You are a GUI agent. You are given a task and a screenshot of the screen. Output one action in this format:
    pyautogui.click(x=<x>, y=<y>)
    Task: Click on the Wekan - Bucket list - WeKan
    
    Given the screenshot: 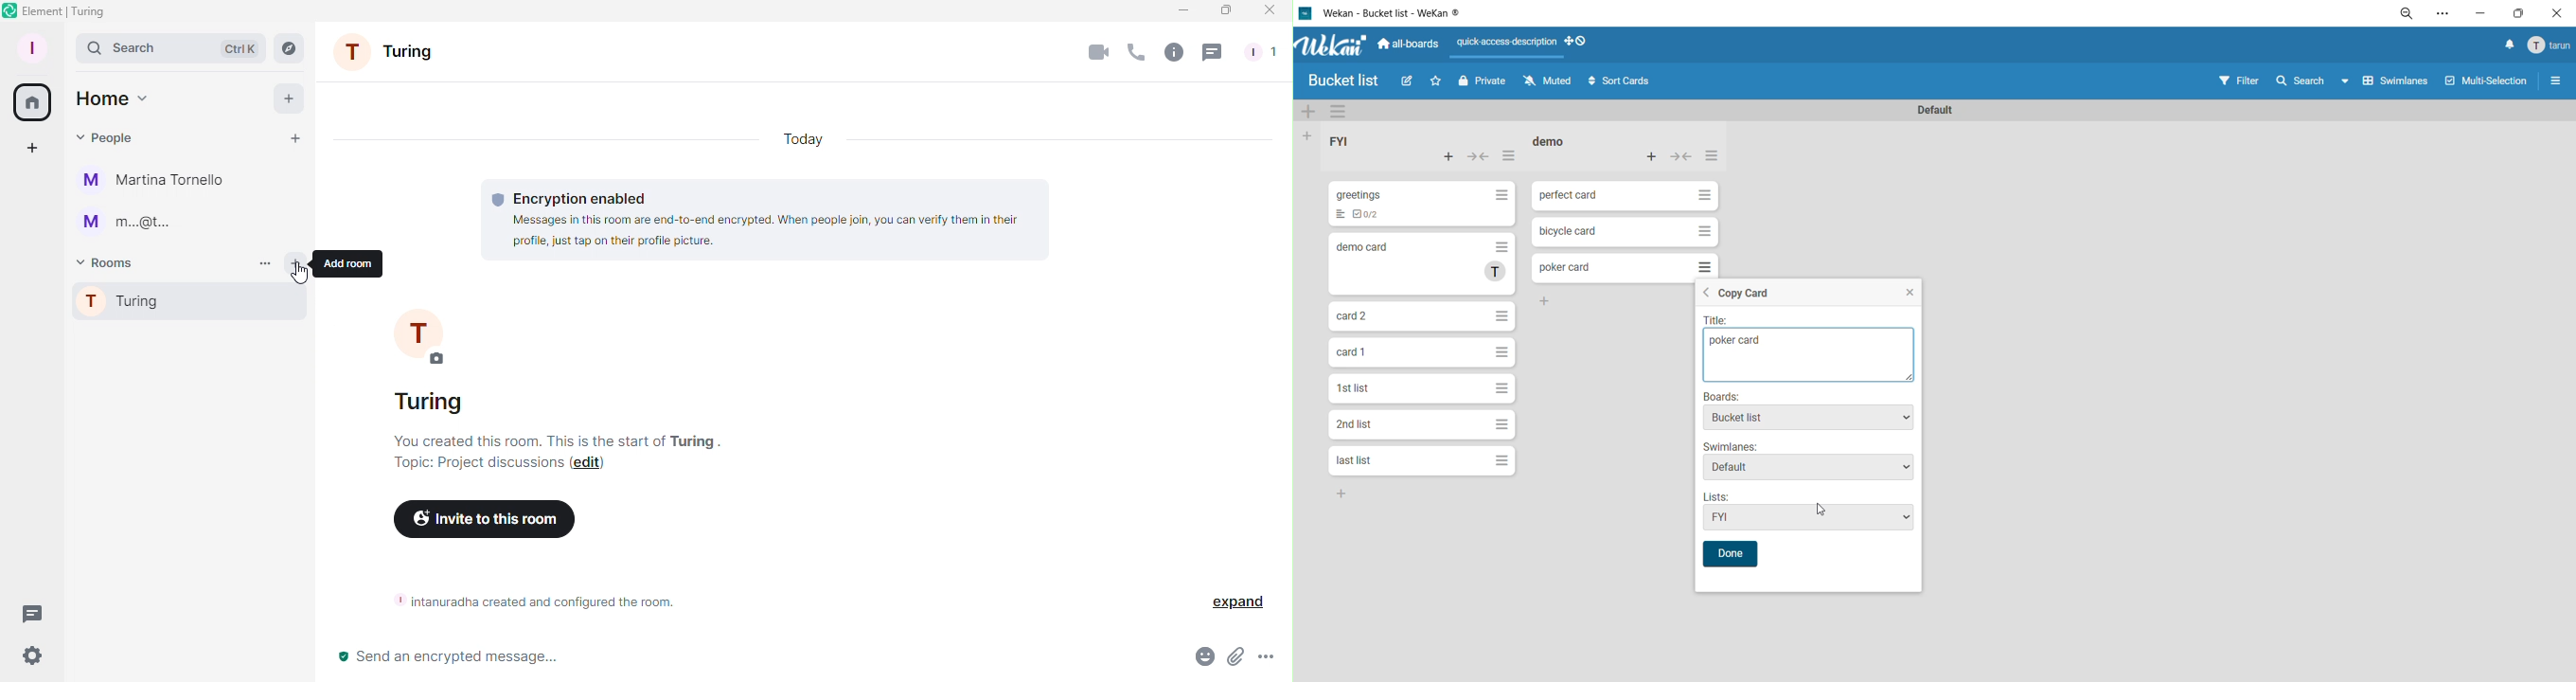 What is the action you would take?
    pyautogui.click(x=1385, y=13)
    